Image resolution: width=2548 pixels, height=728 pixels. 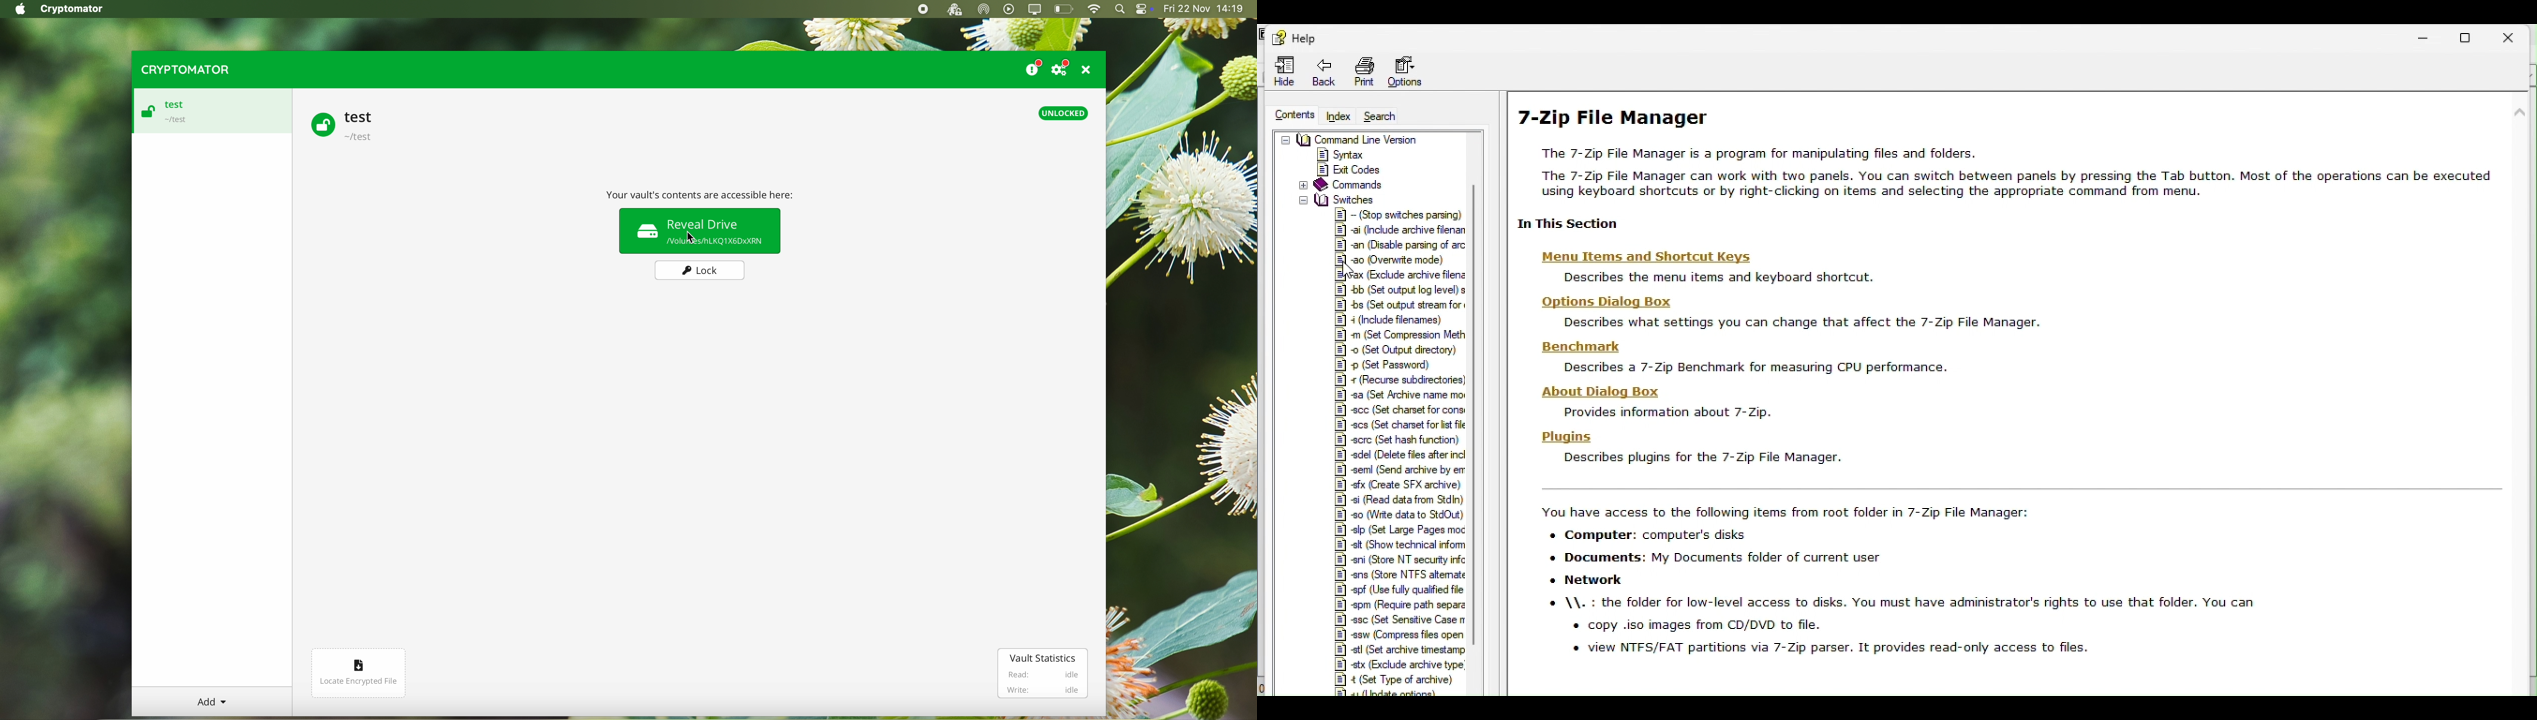 What do you see at coordinates (1343, 199) in the screenshot?
I see `switches` at bounding box center [1343, 199].